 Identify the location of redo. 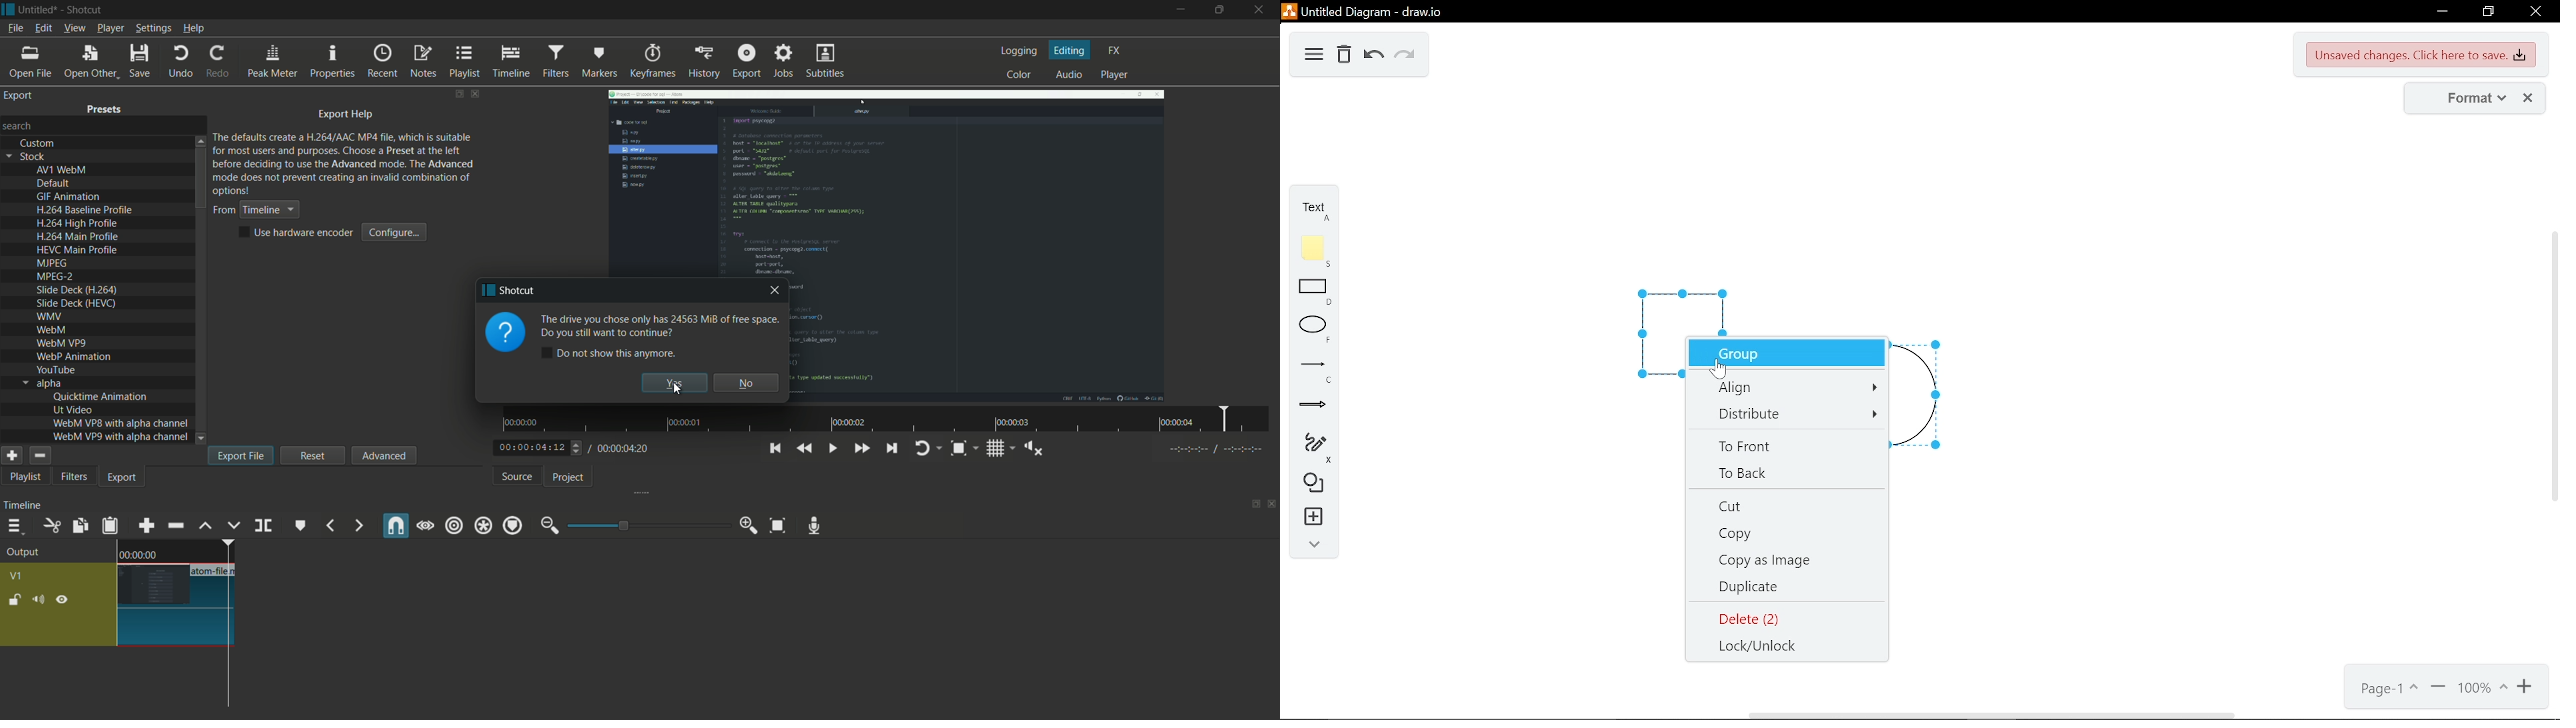
(221, 63).